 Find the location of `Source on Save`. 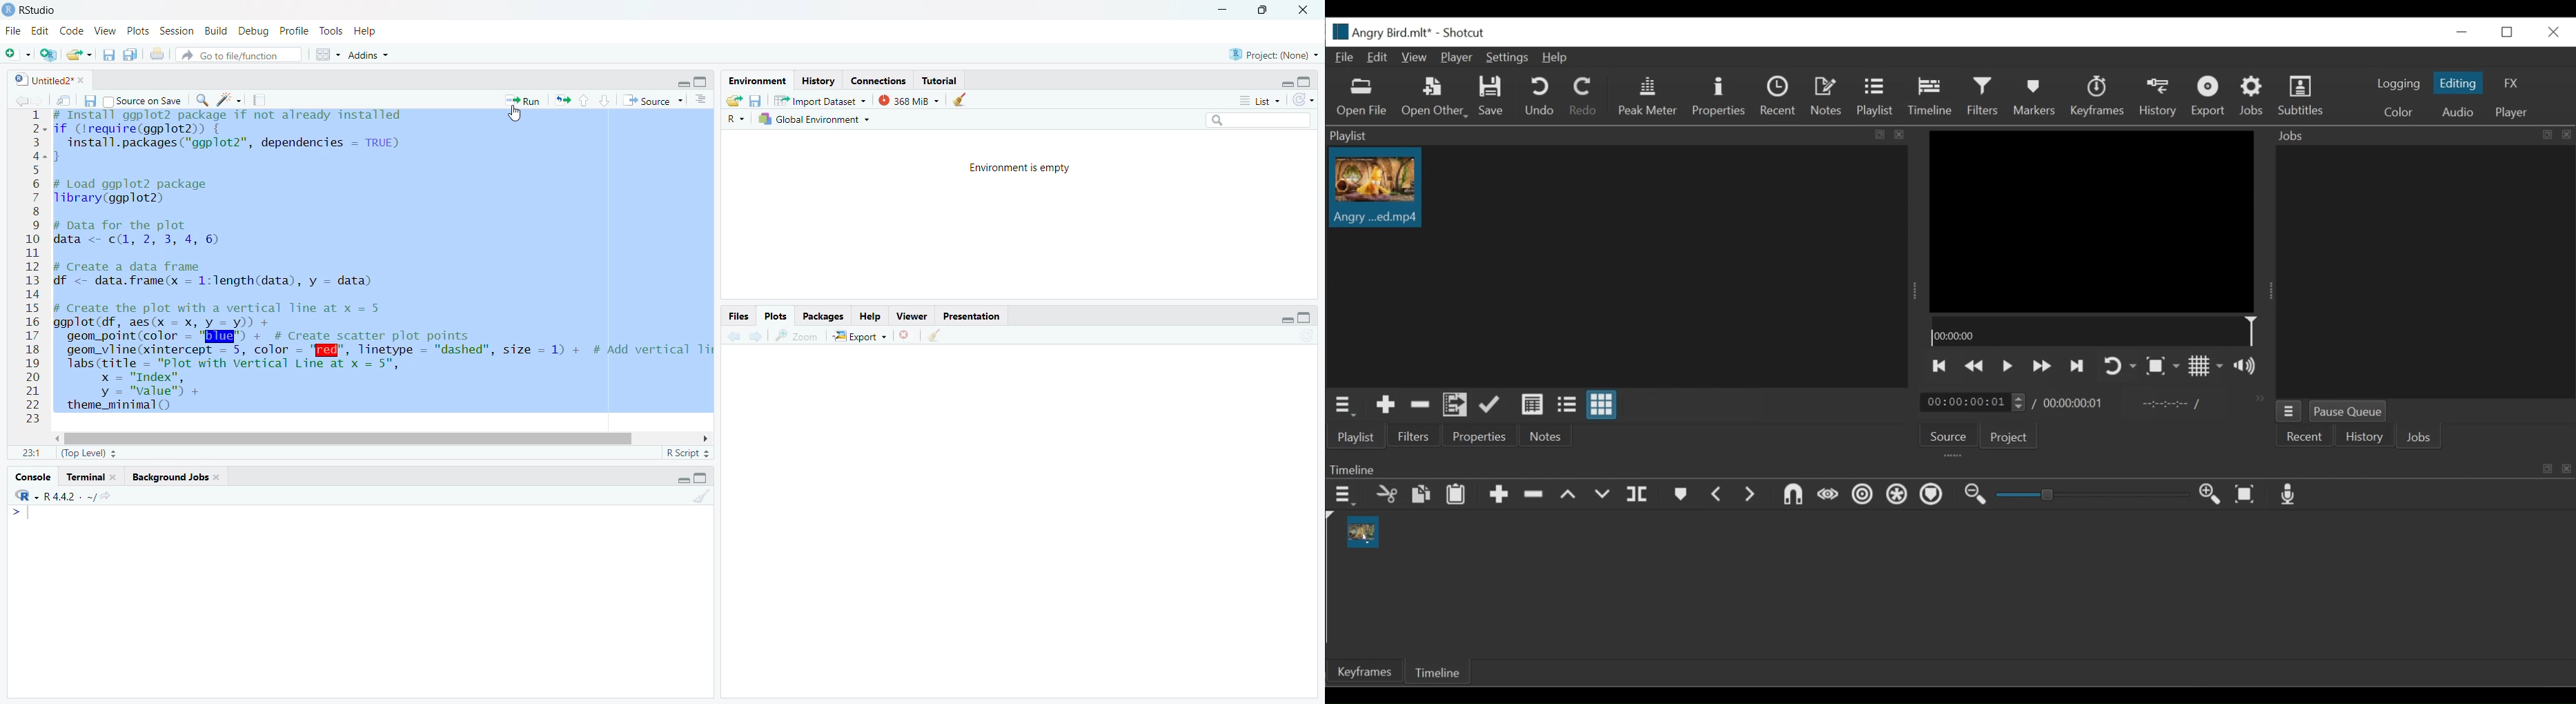

Source on Save is located at coordinates (143, 99).